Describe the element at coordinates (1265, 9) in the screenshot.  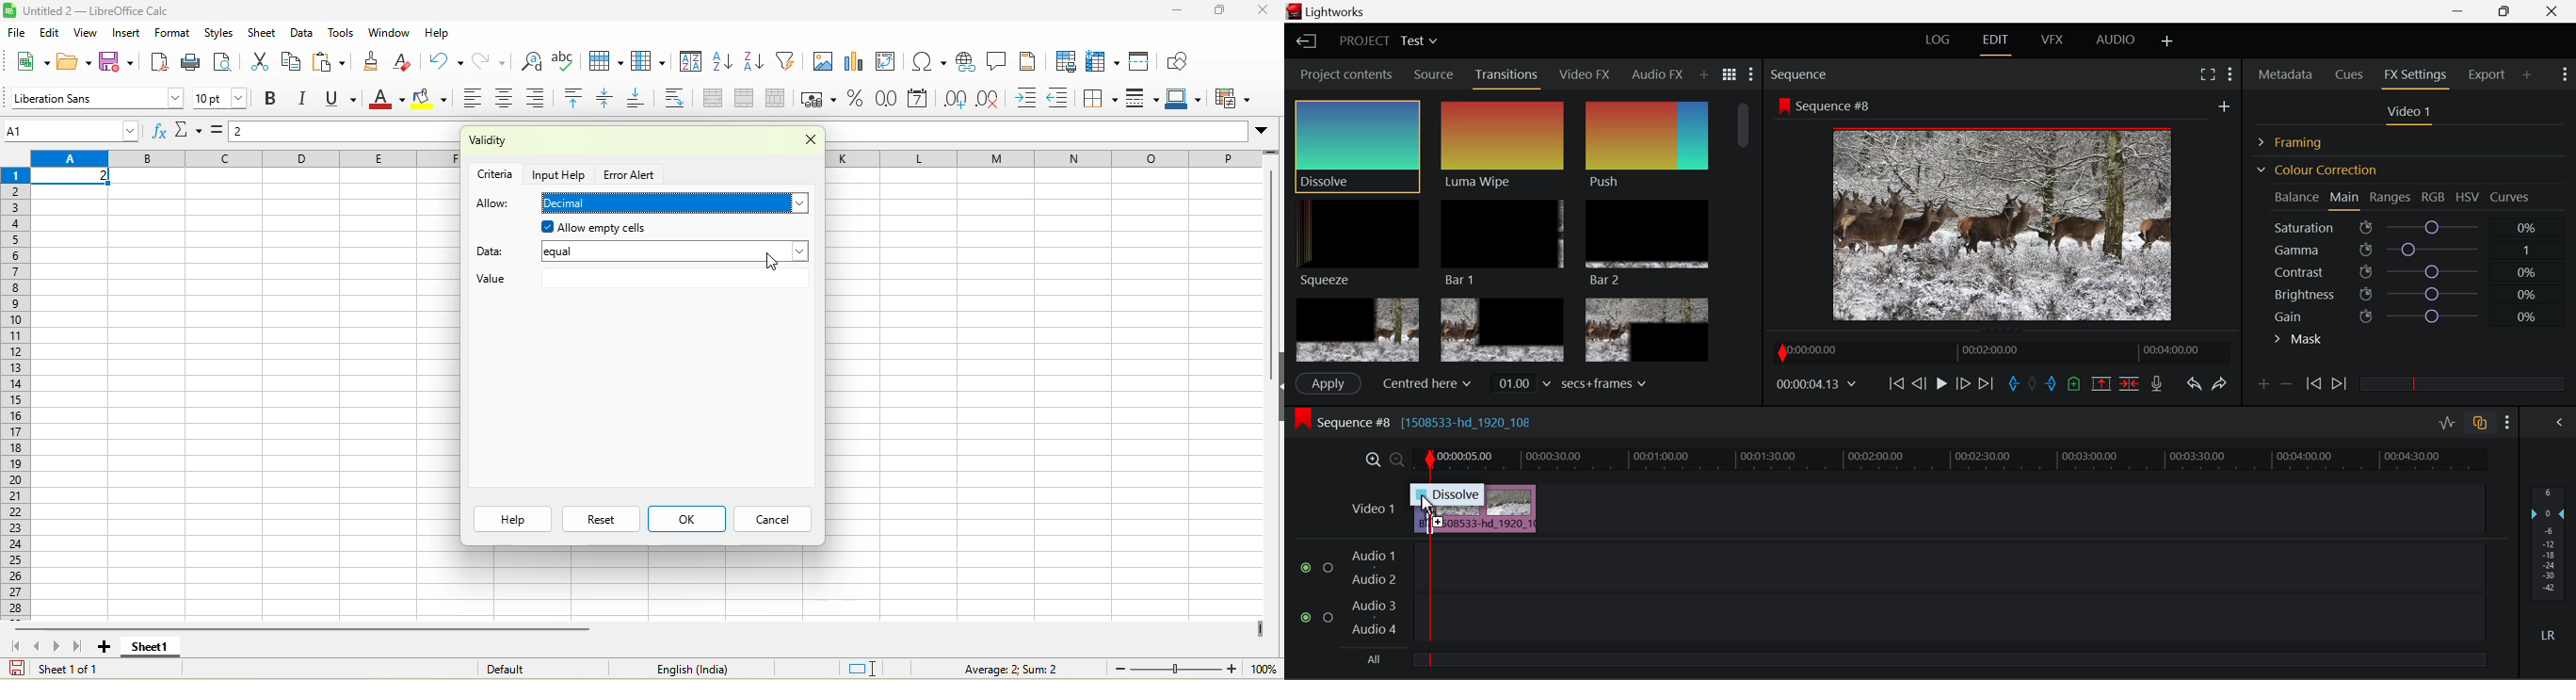
I see `close` at that location.